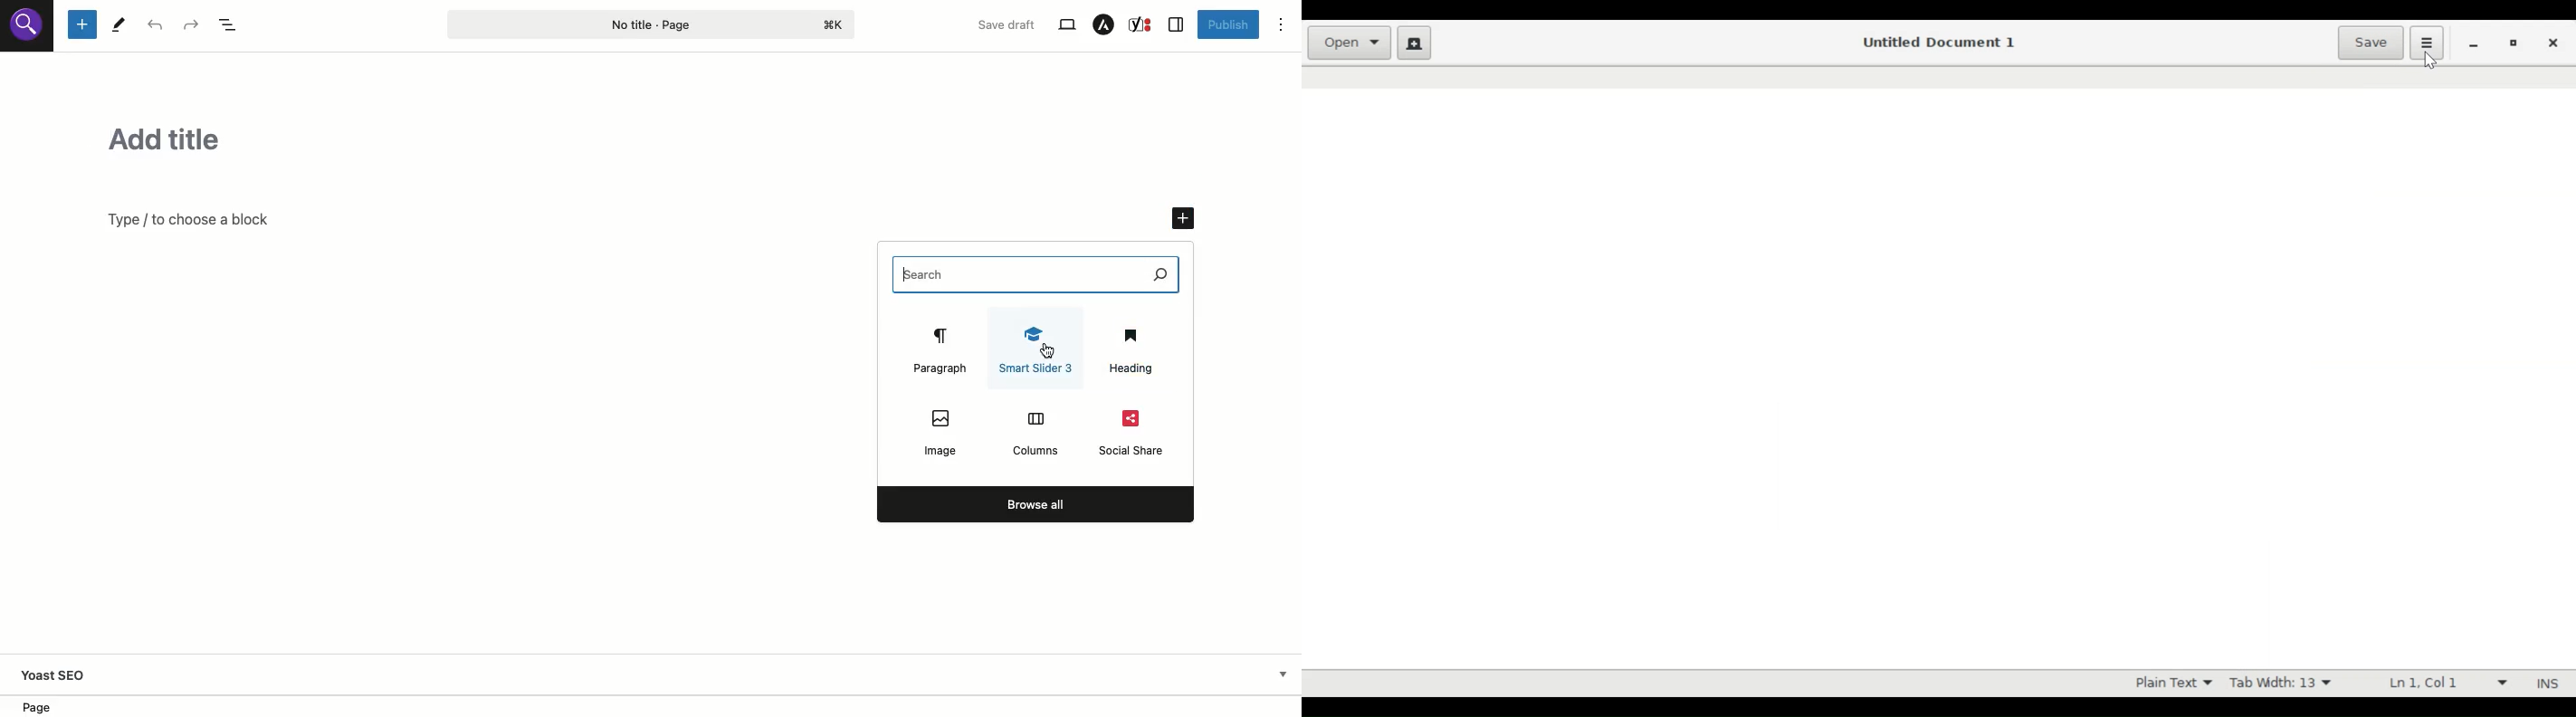  What do you see at coordinates (1104, 24) in the screenshot?
I see `Astra` at bounding box center [1104, 24].